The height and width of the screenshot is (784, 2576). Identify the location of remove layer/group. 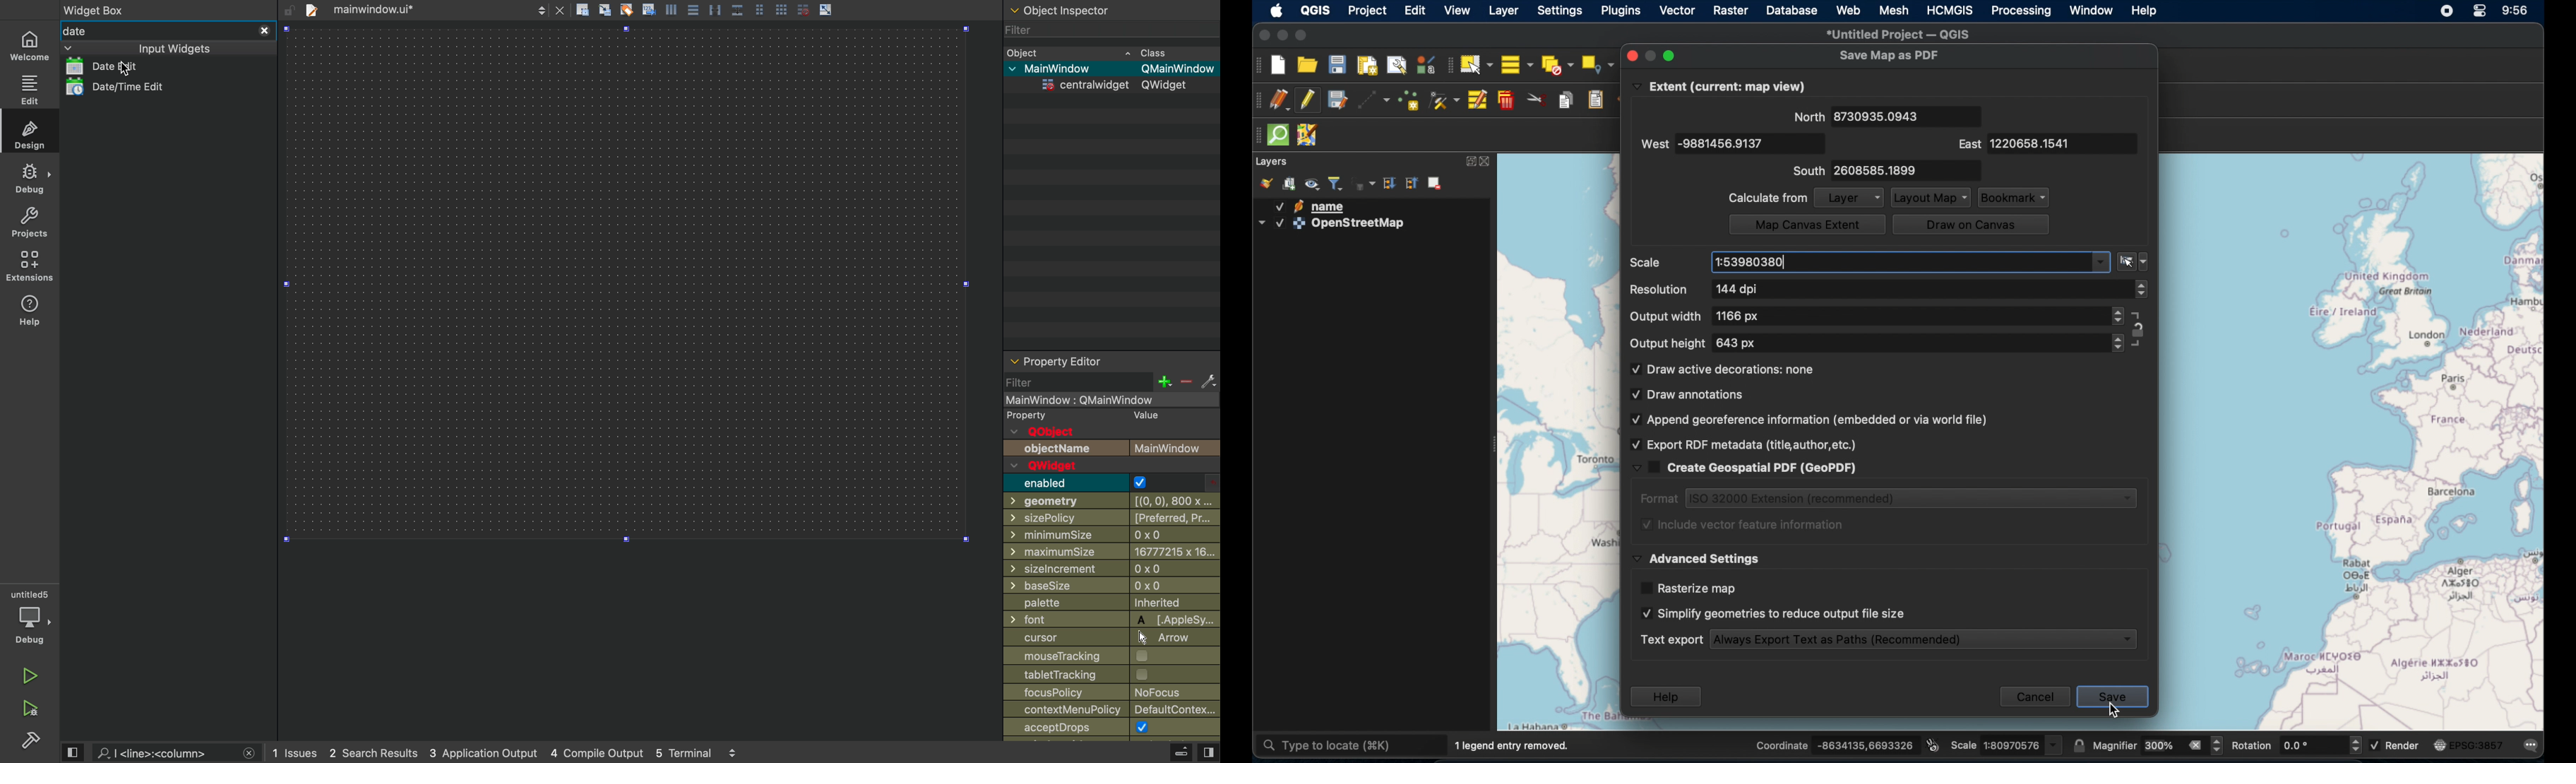
(1438, 183).